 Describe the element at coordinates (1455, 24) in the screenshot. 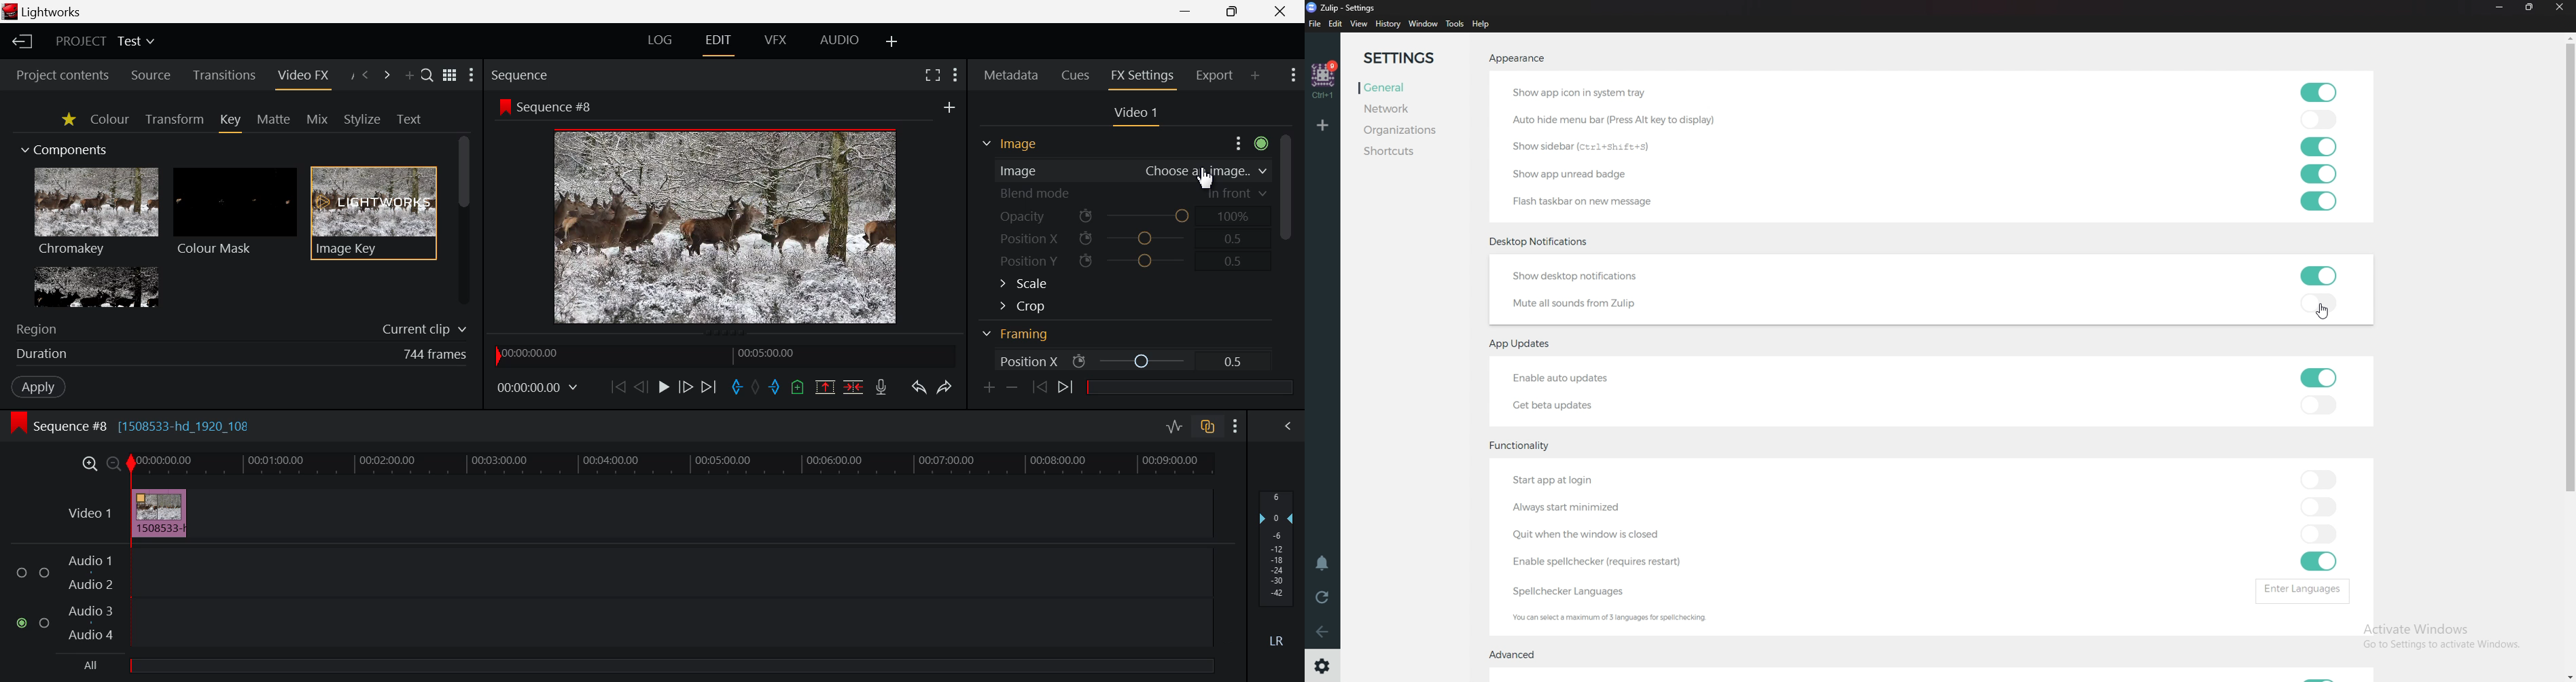

I see `Tools` at that location.